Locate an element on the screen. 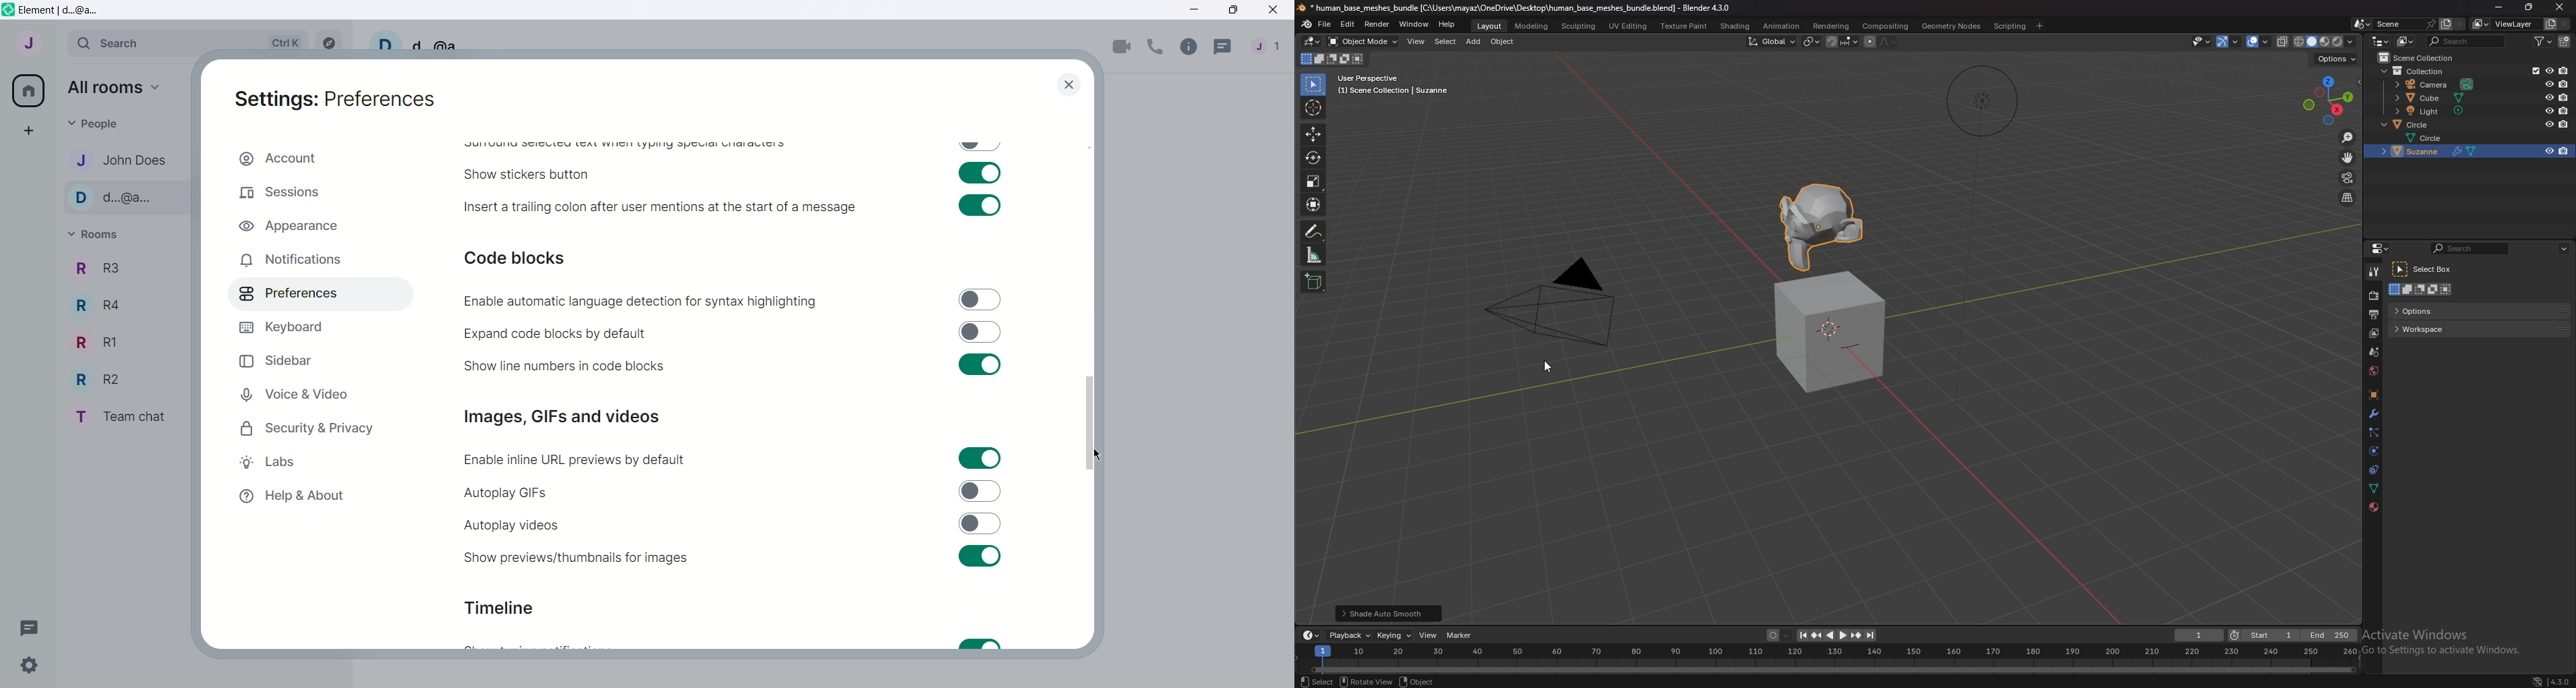  modeling is located at coordinates (1533, 25).